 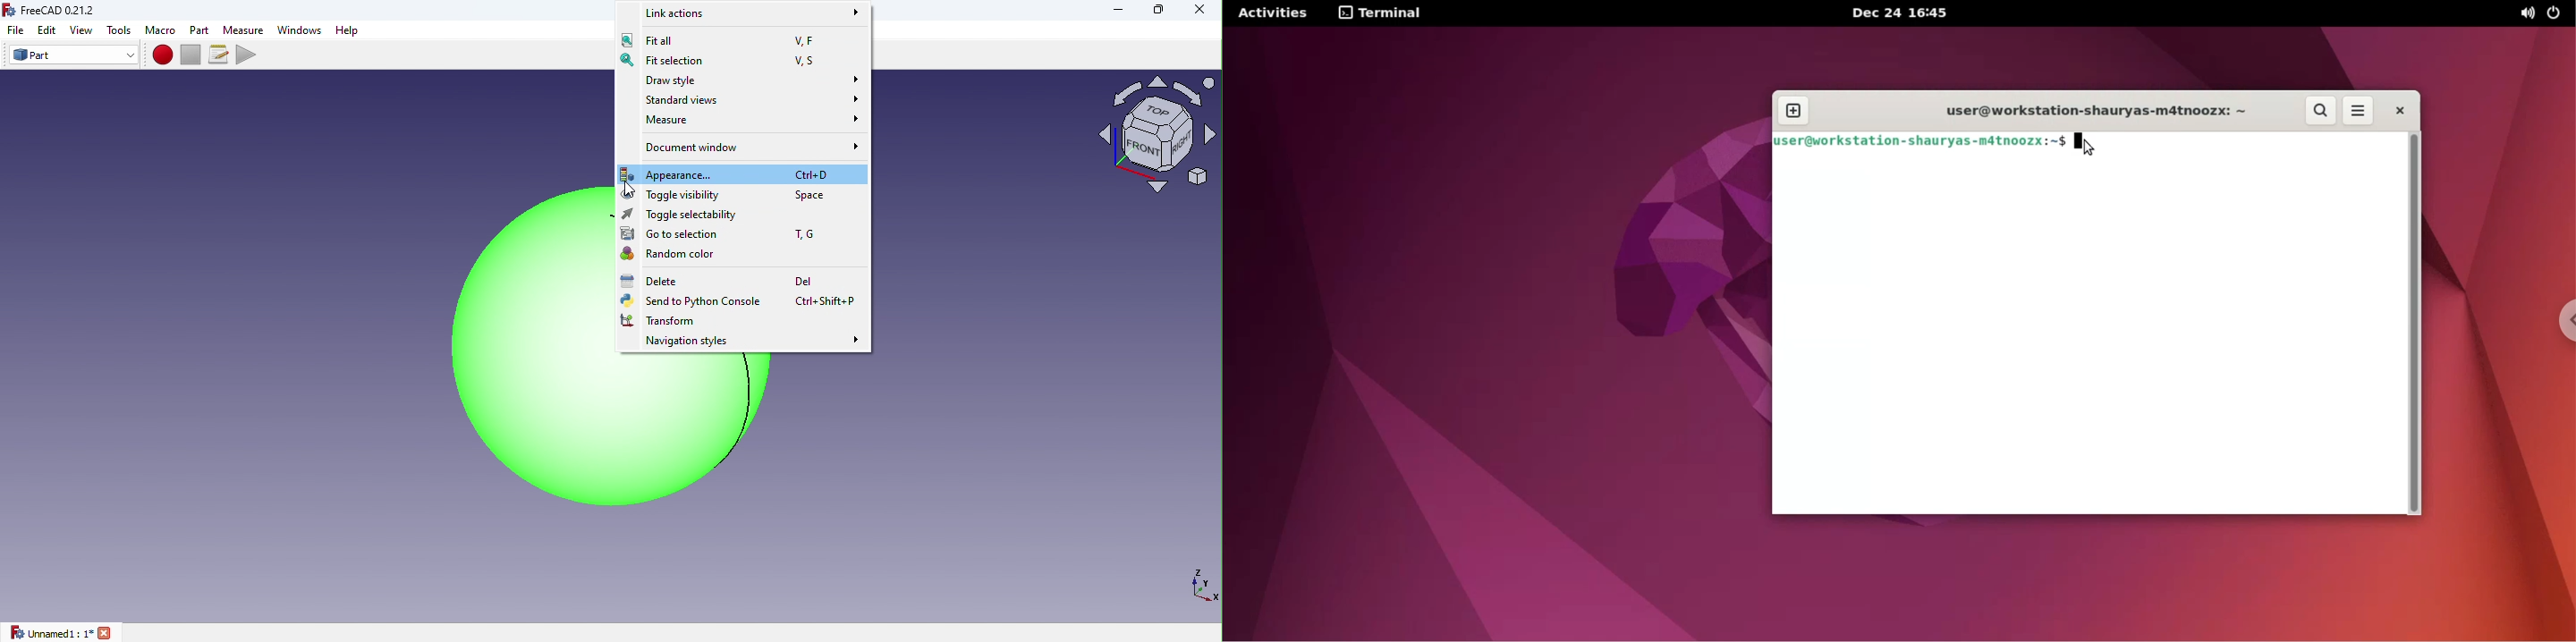 What do you see at coordinates (1158, 12) in the screenshot?
I see `Maximize` at bounding box center [1158, 12].